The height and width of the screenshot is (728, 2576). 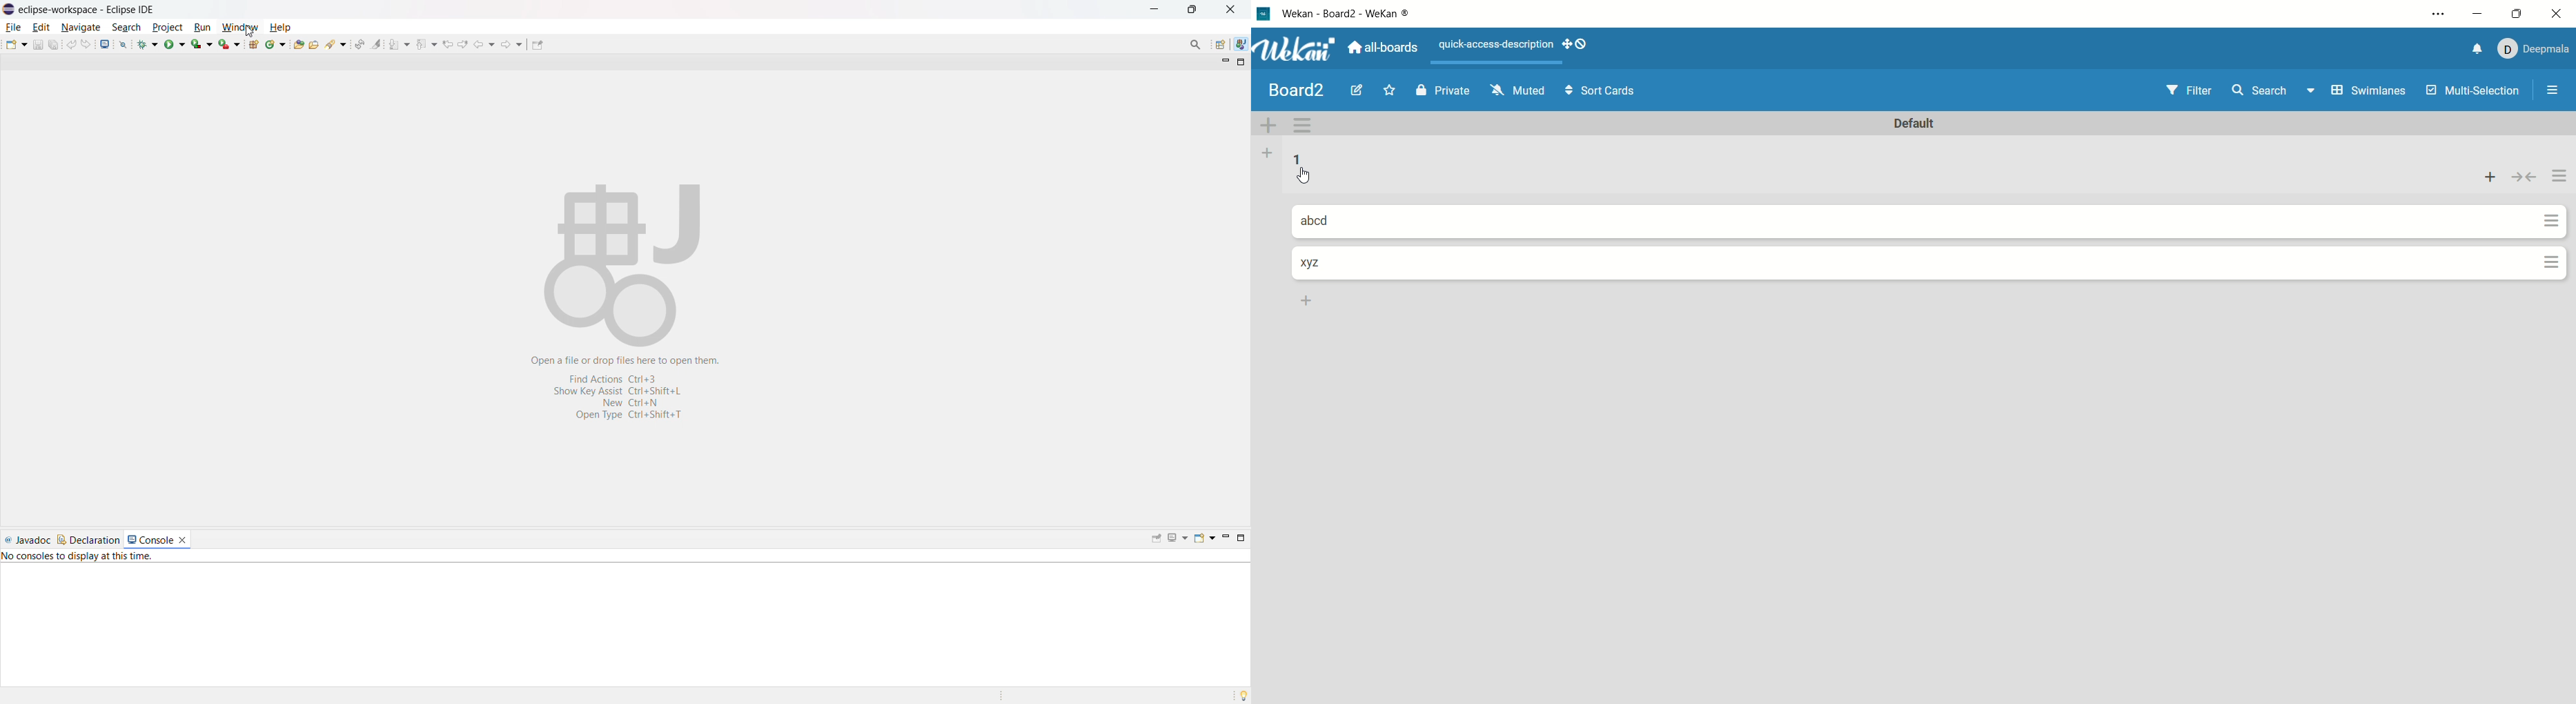 I want to click on multi-selection, so click(x=2473, y=92).